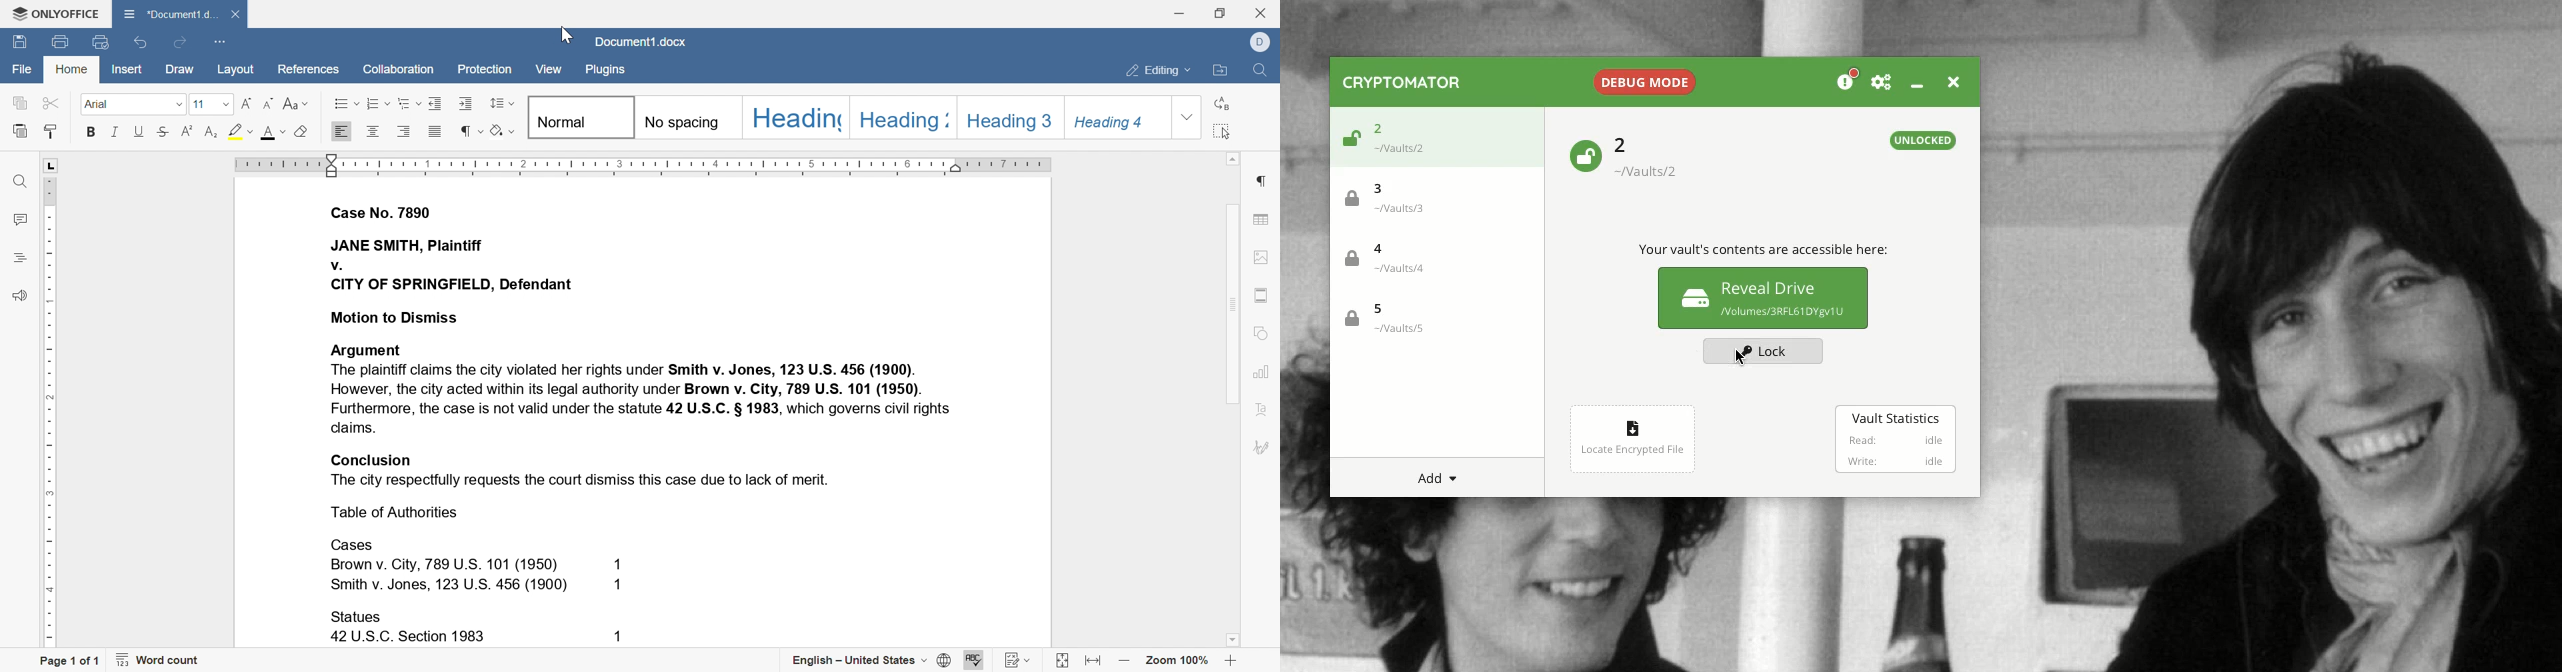 This screenshot has width=2576, height=672. Describe the element at coordinates (641, 41) in the screenshot. I see `Document1.docx` at that location.